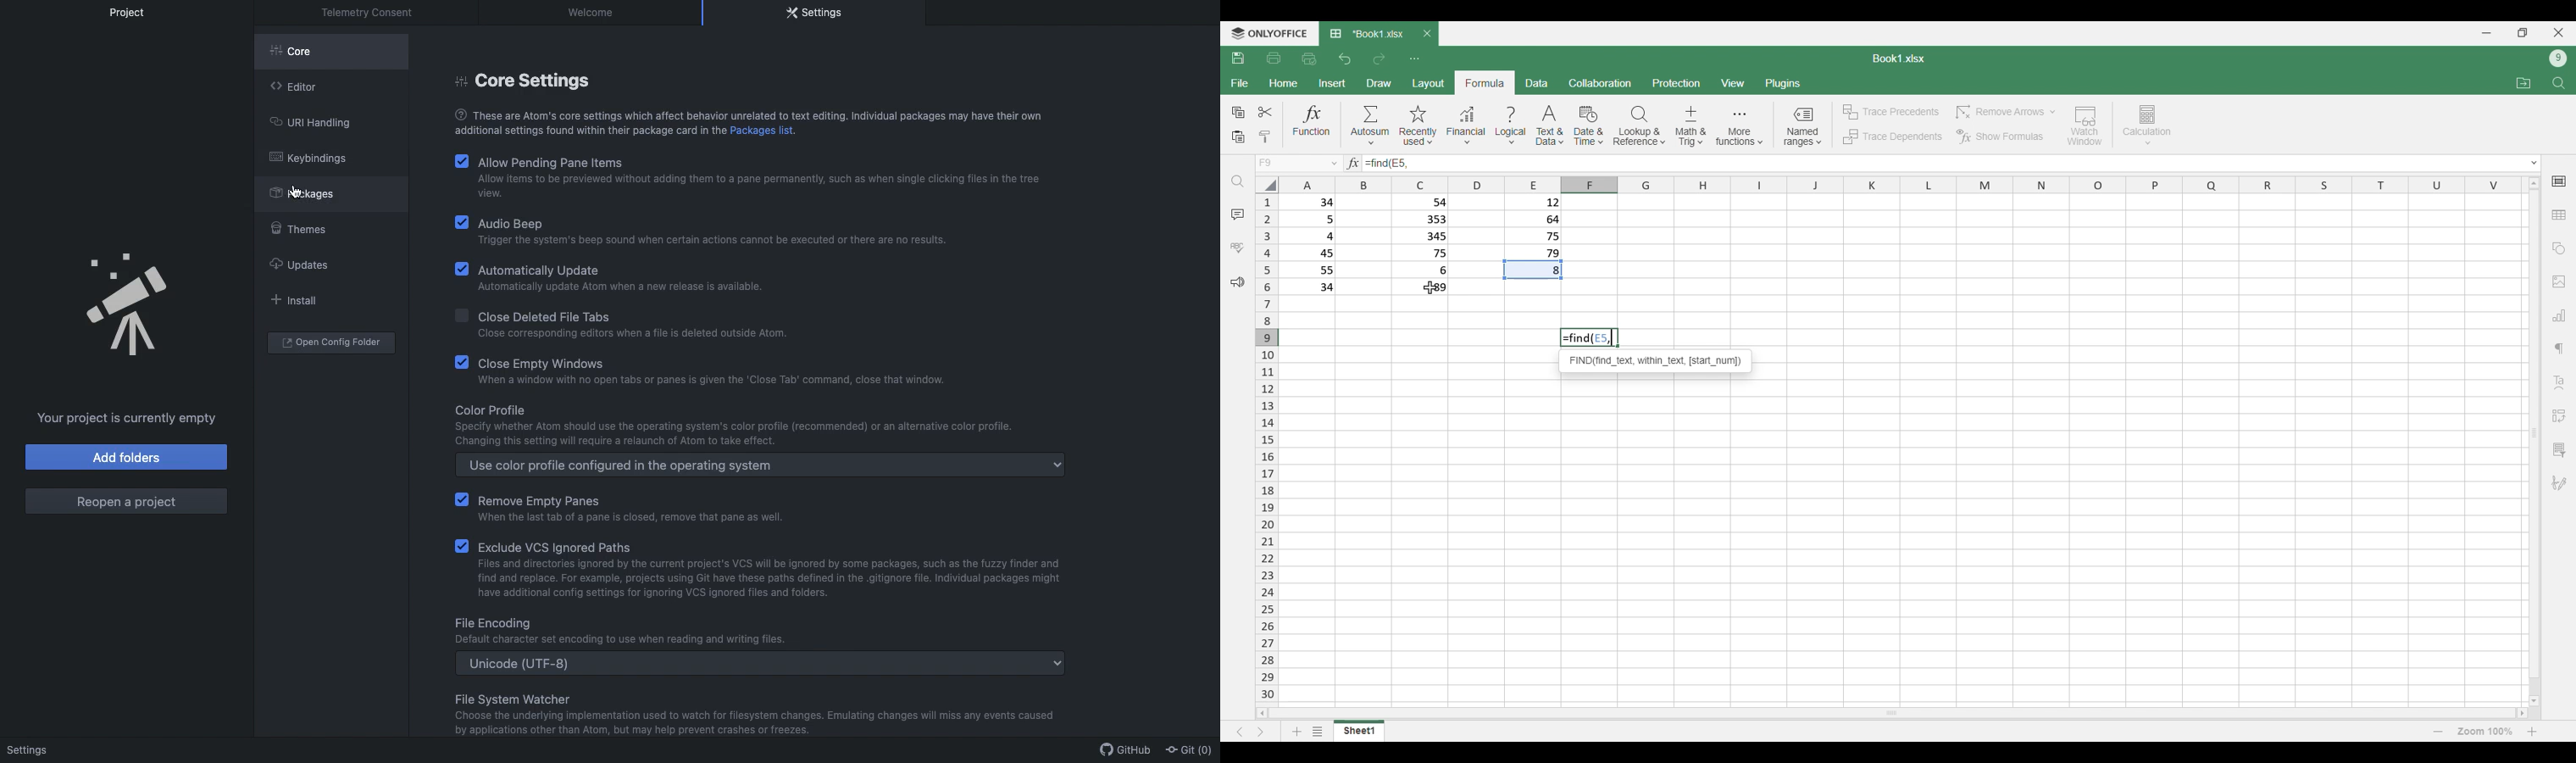 This screenshot has width=2576, height=784. I want to click on Type in equation, so click(1962, 163).